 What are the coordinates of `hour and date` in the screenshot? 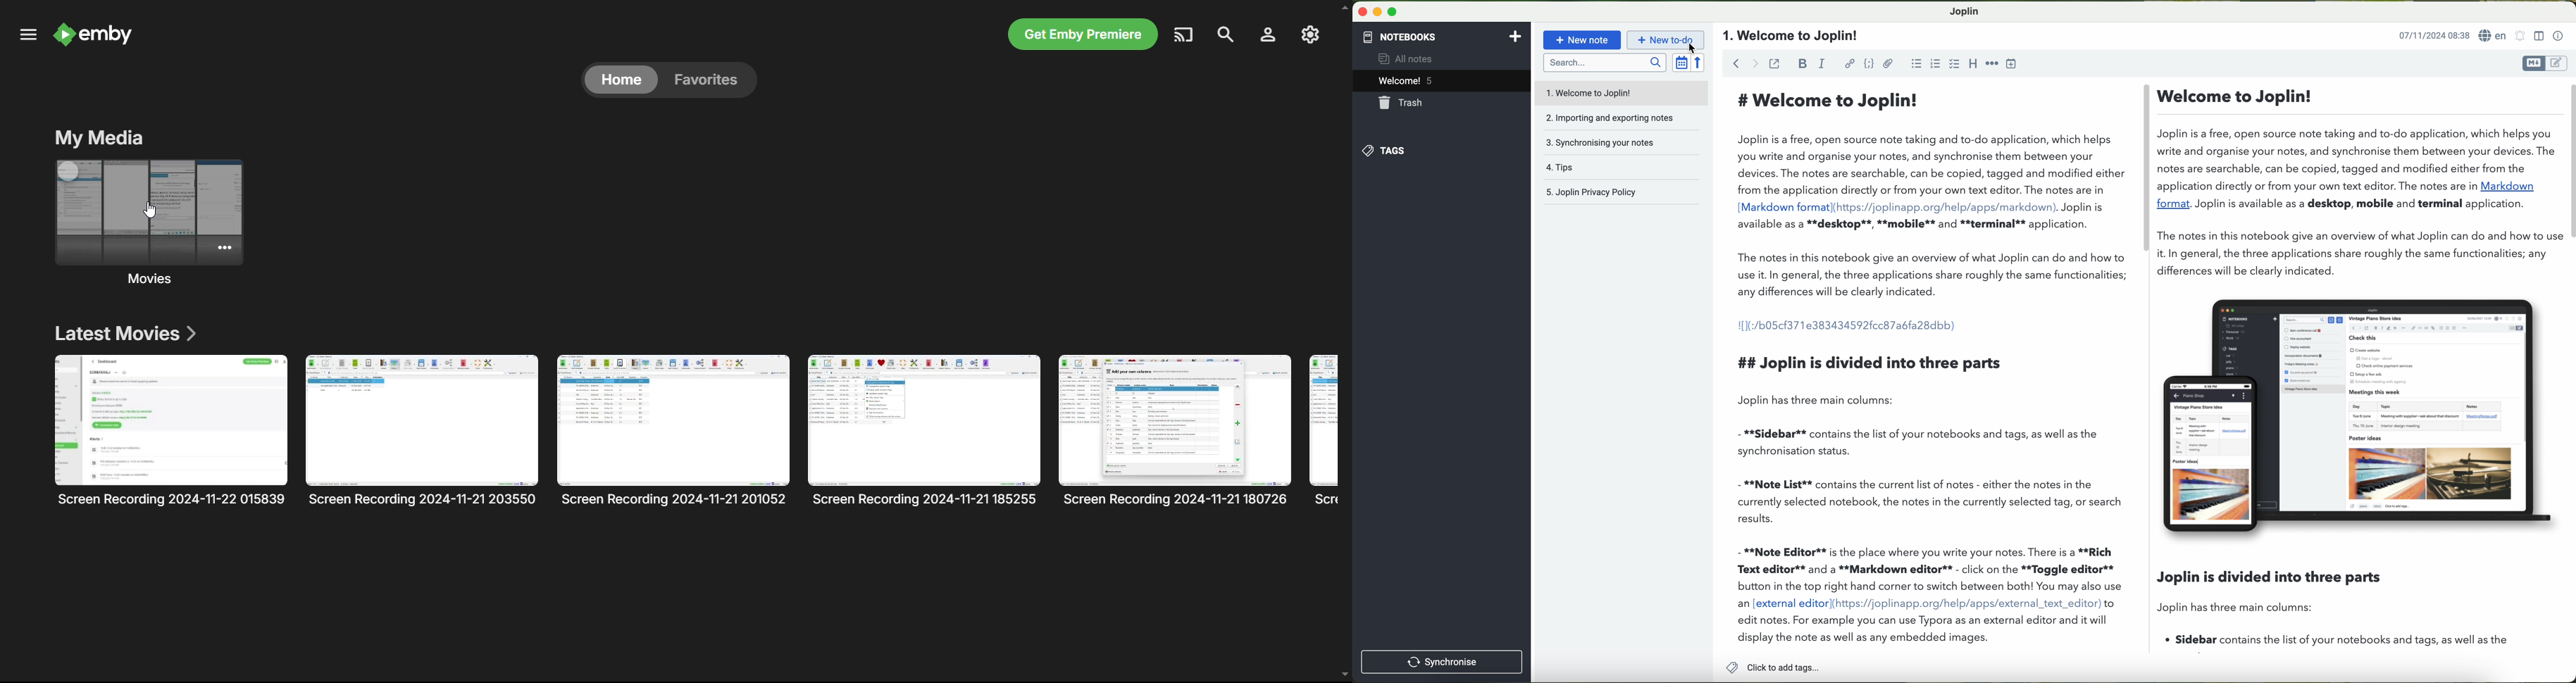 It's located at (2434, 36).